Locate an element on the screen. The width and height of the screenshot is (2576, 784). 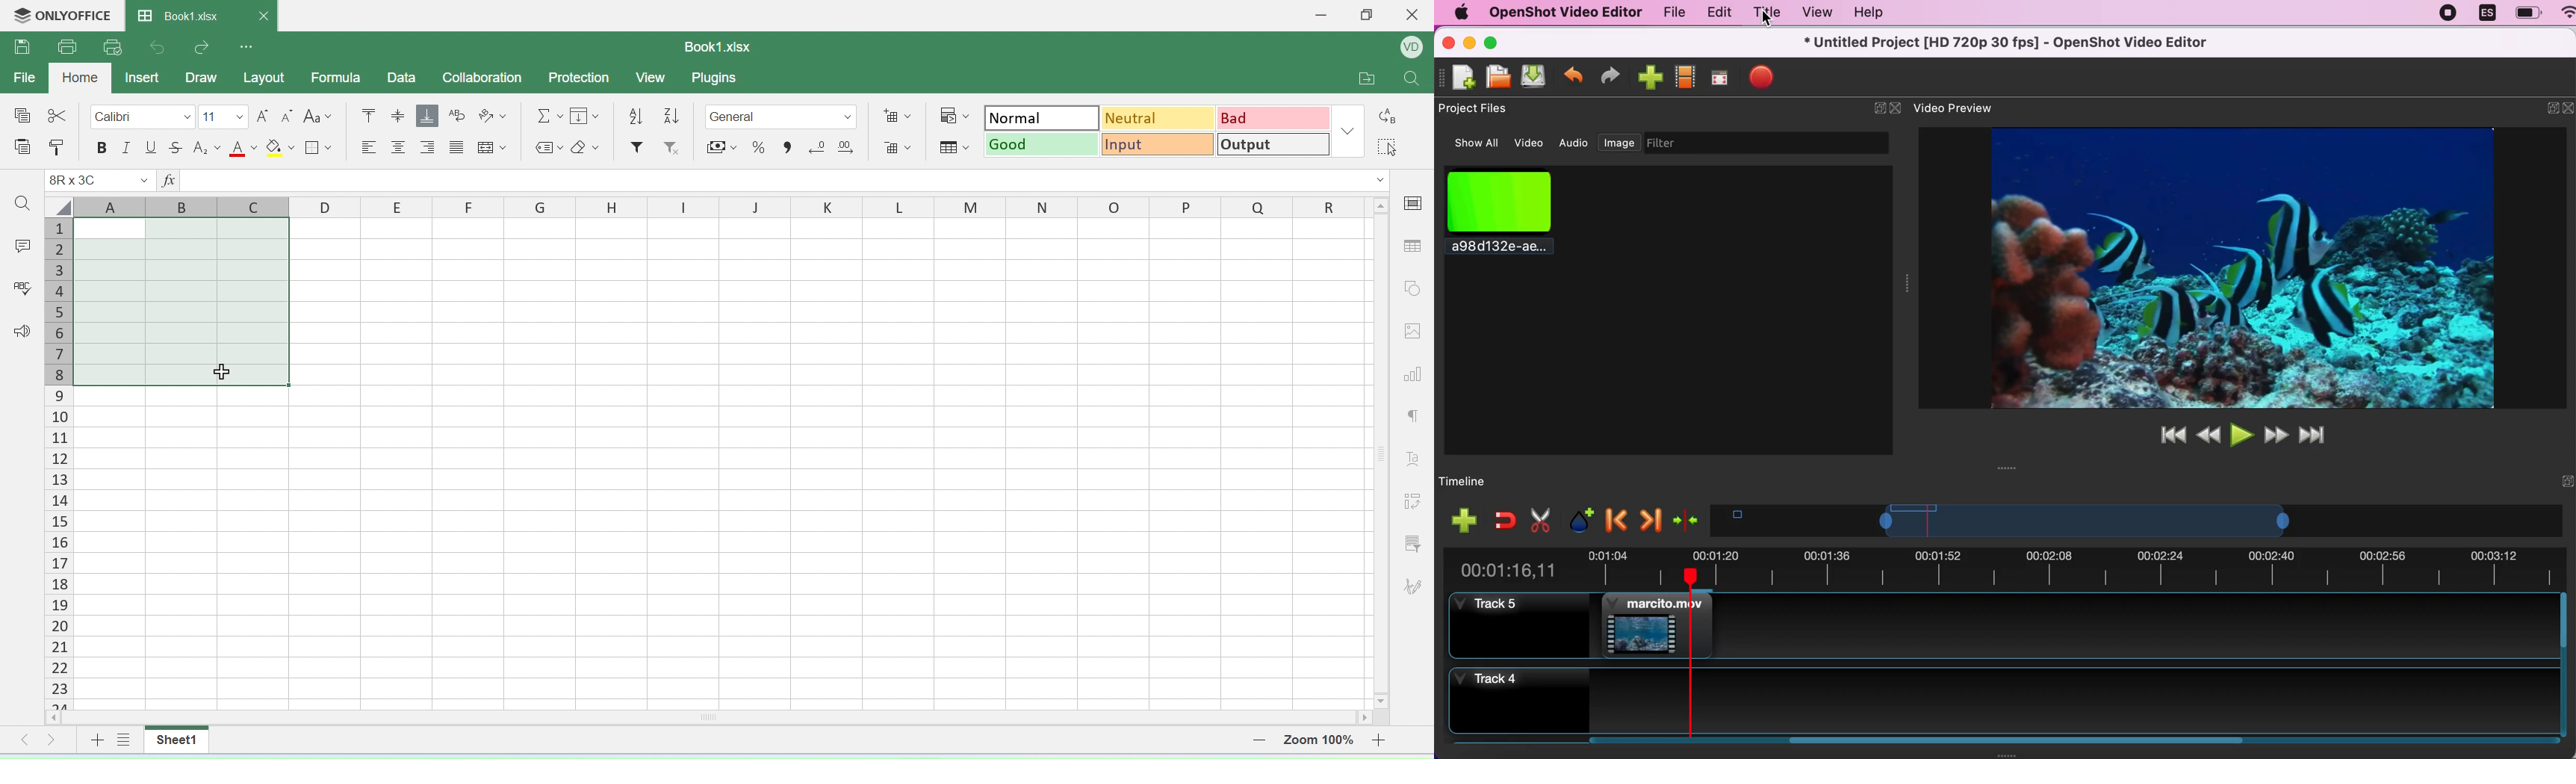
formula is located at coordinates (545, 117).